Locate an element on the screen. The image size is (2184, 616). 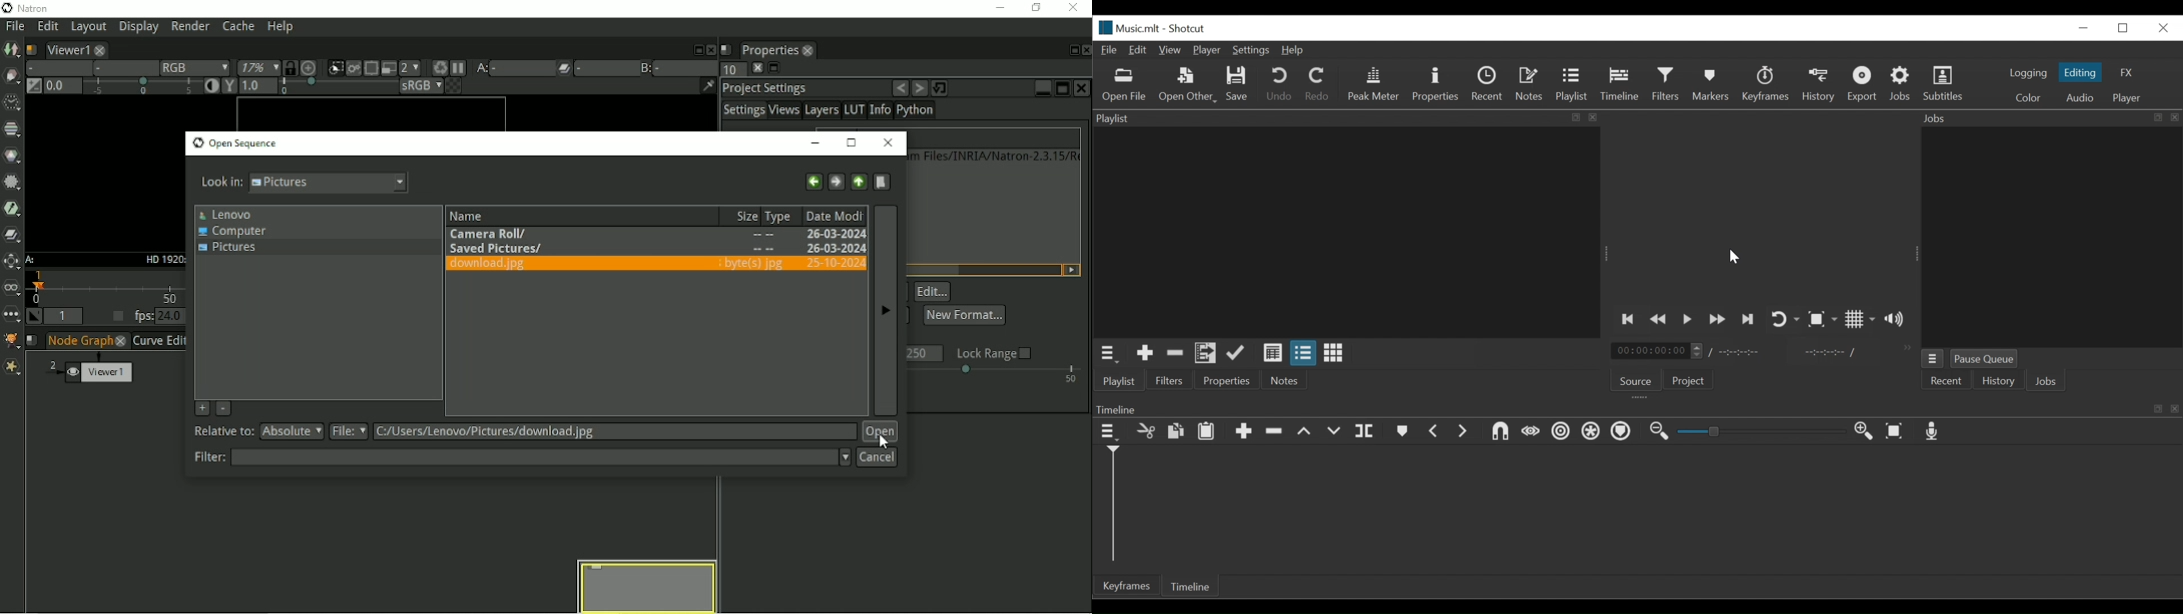
Next Marker is located at coordinates (1464, 430).